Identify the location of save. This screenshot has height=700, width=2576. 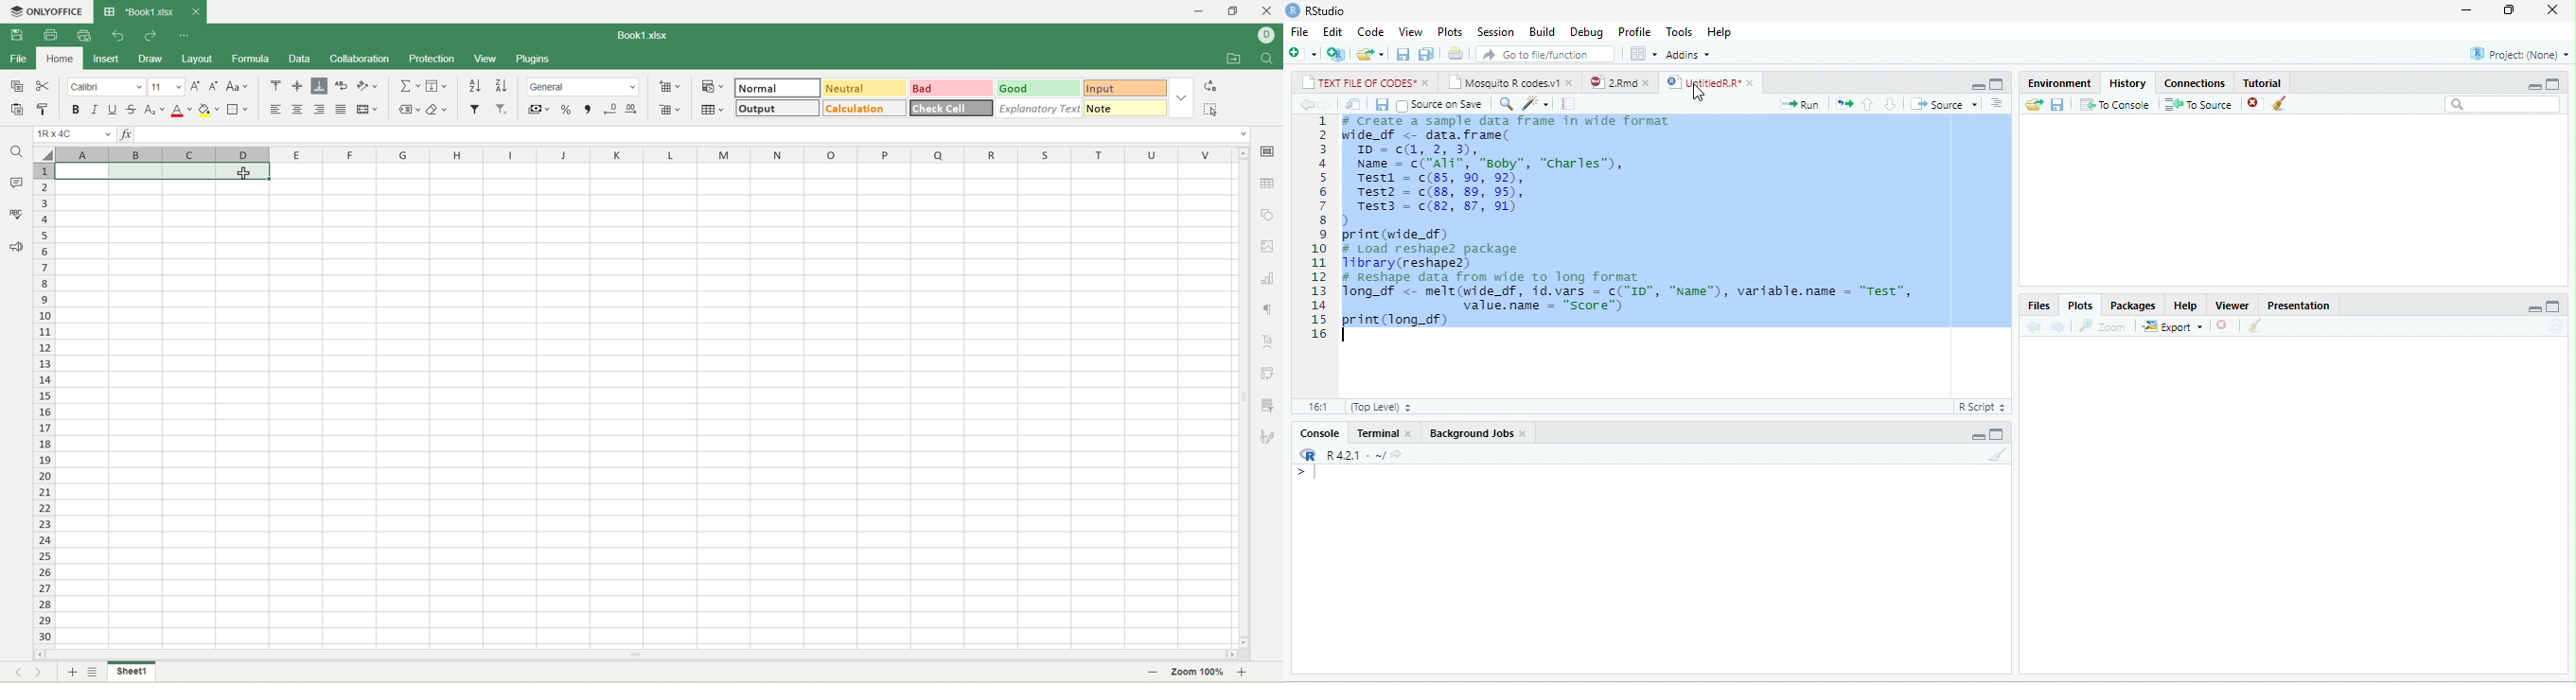
(1404, 54).